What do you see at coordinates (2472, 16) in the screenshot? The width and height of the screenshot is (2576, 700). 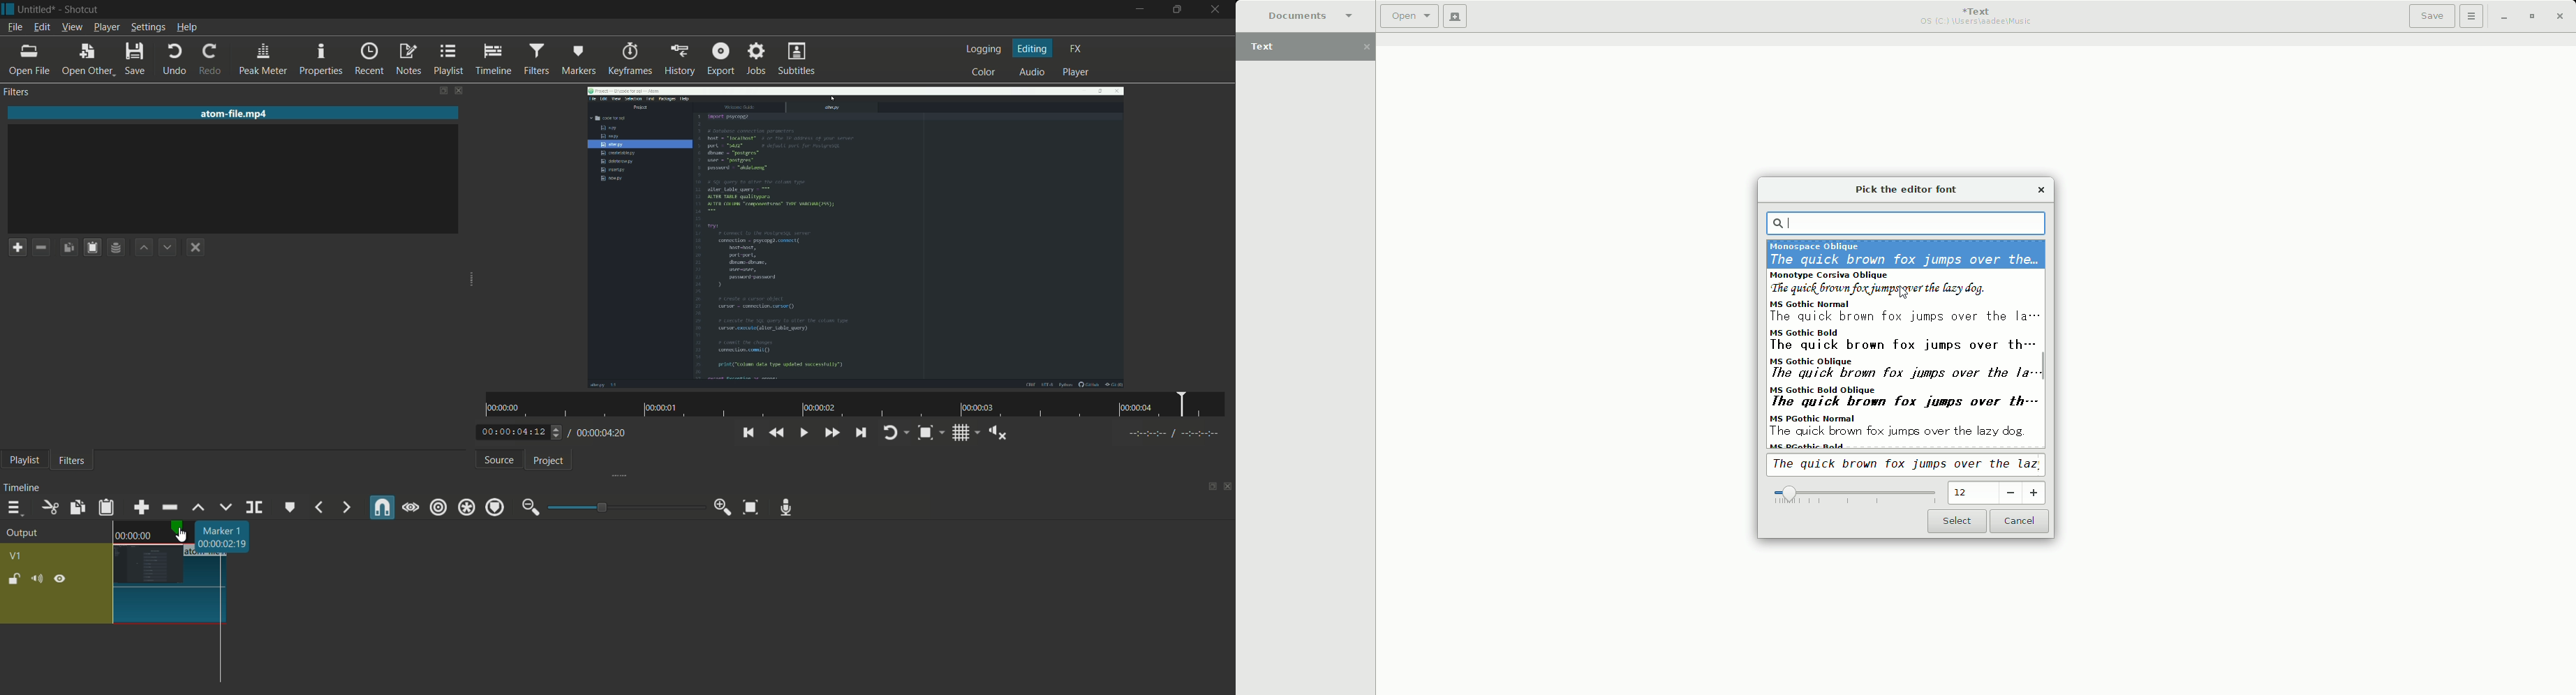 I see `Options` at bounding box center [2472, 16].